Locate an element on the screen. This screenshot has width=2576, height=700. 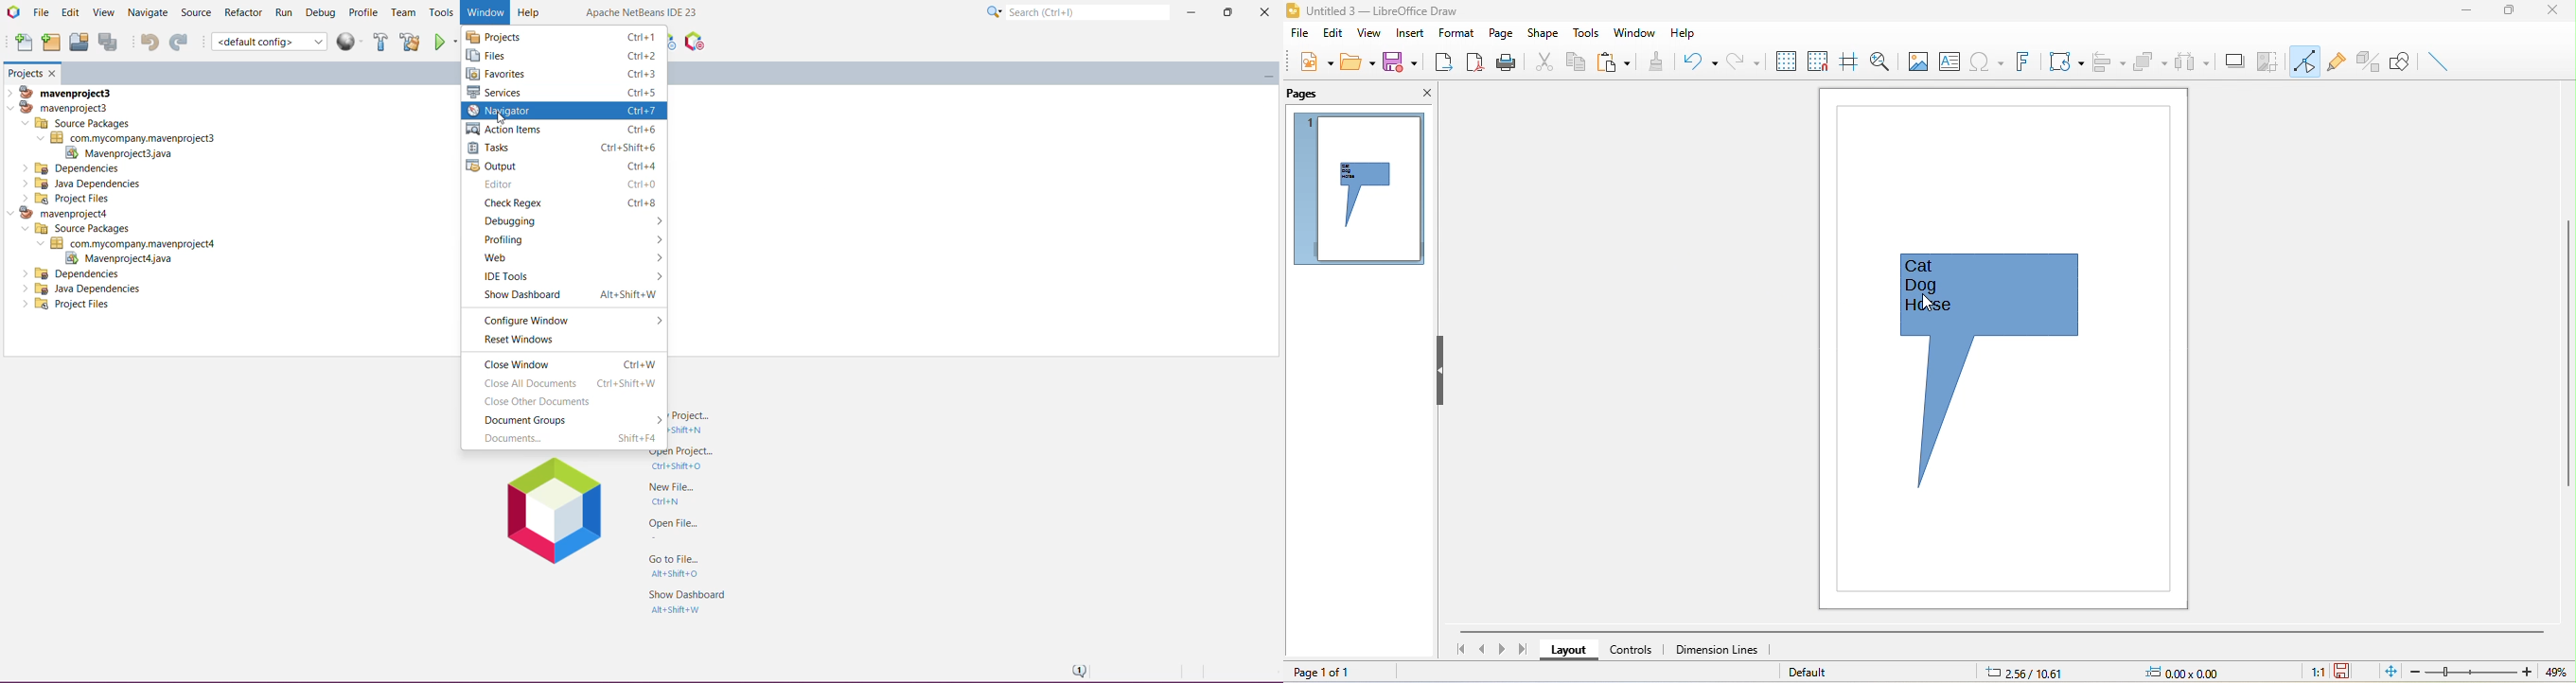
helpline while moving is located at coordinates (1849, 63).